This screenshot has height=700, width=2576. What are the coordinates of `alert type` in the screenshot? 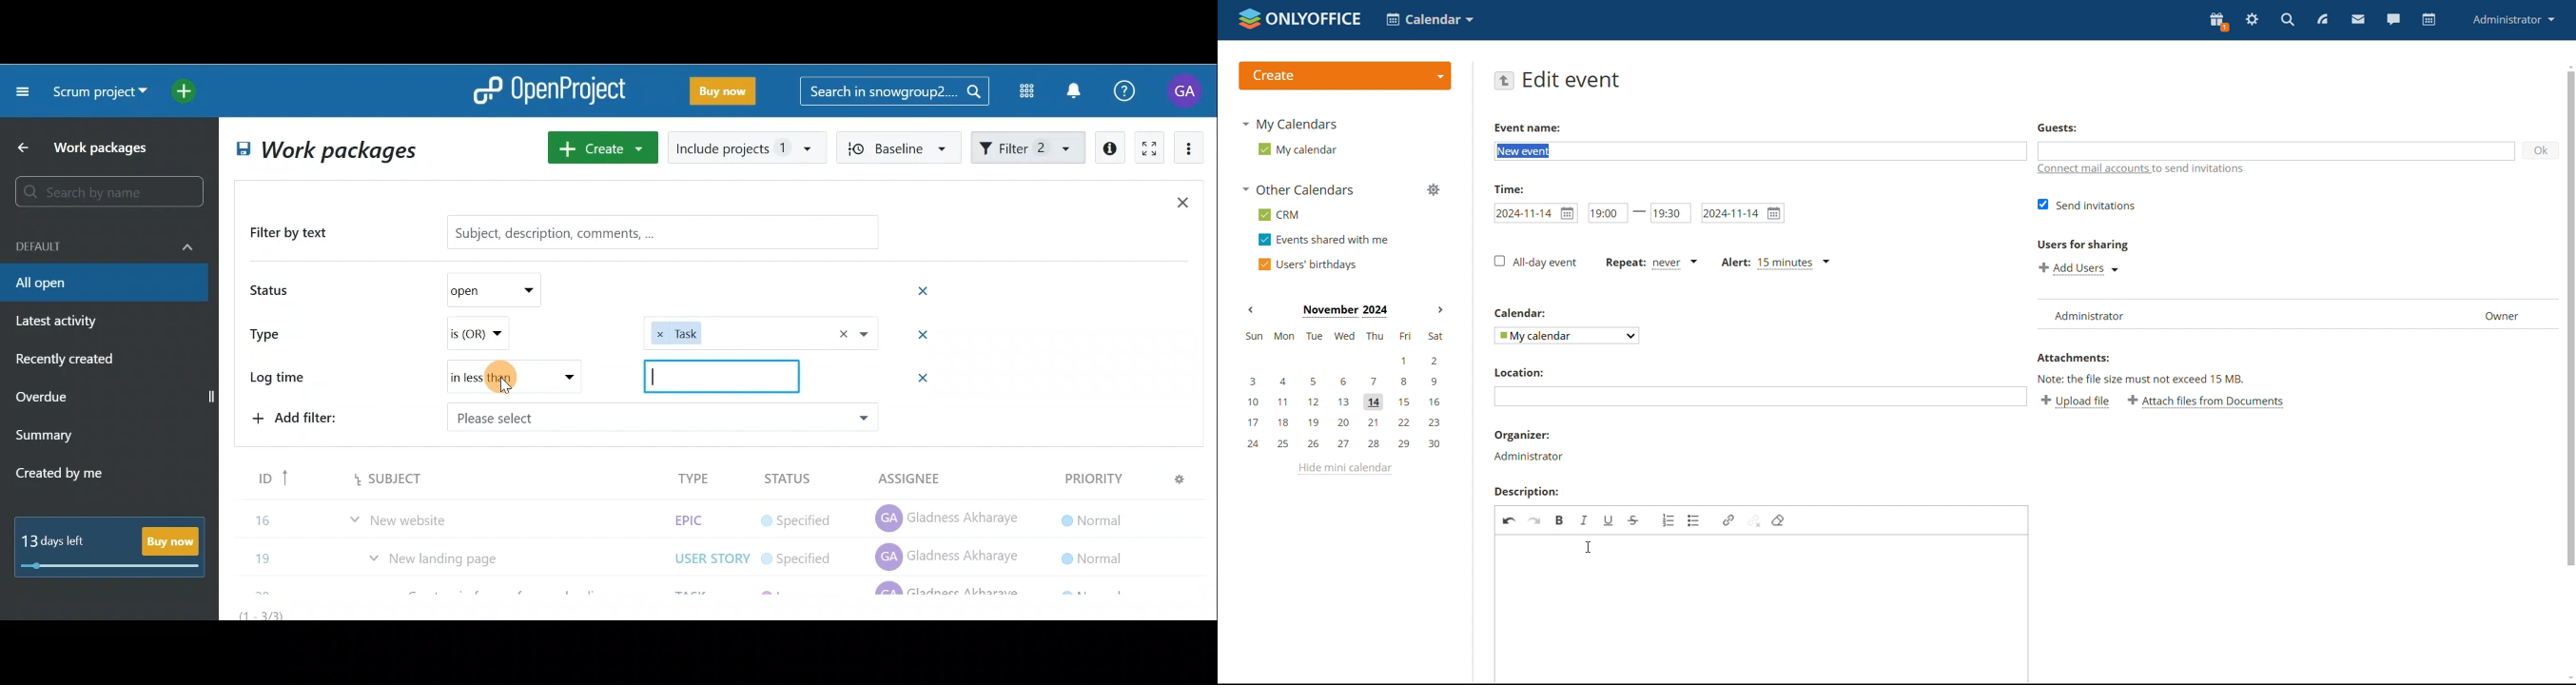 It's located at (1776, 263).